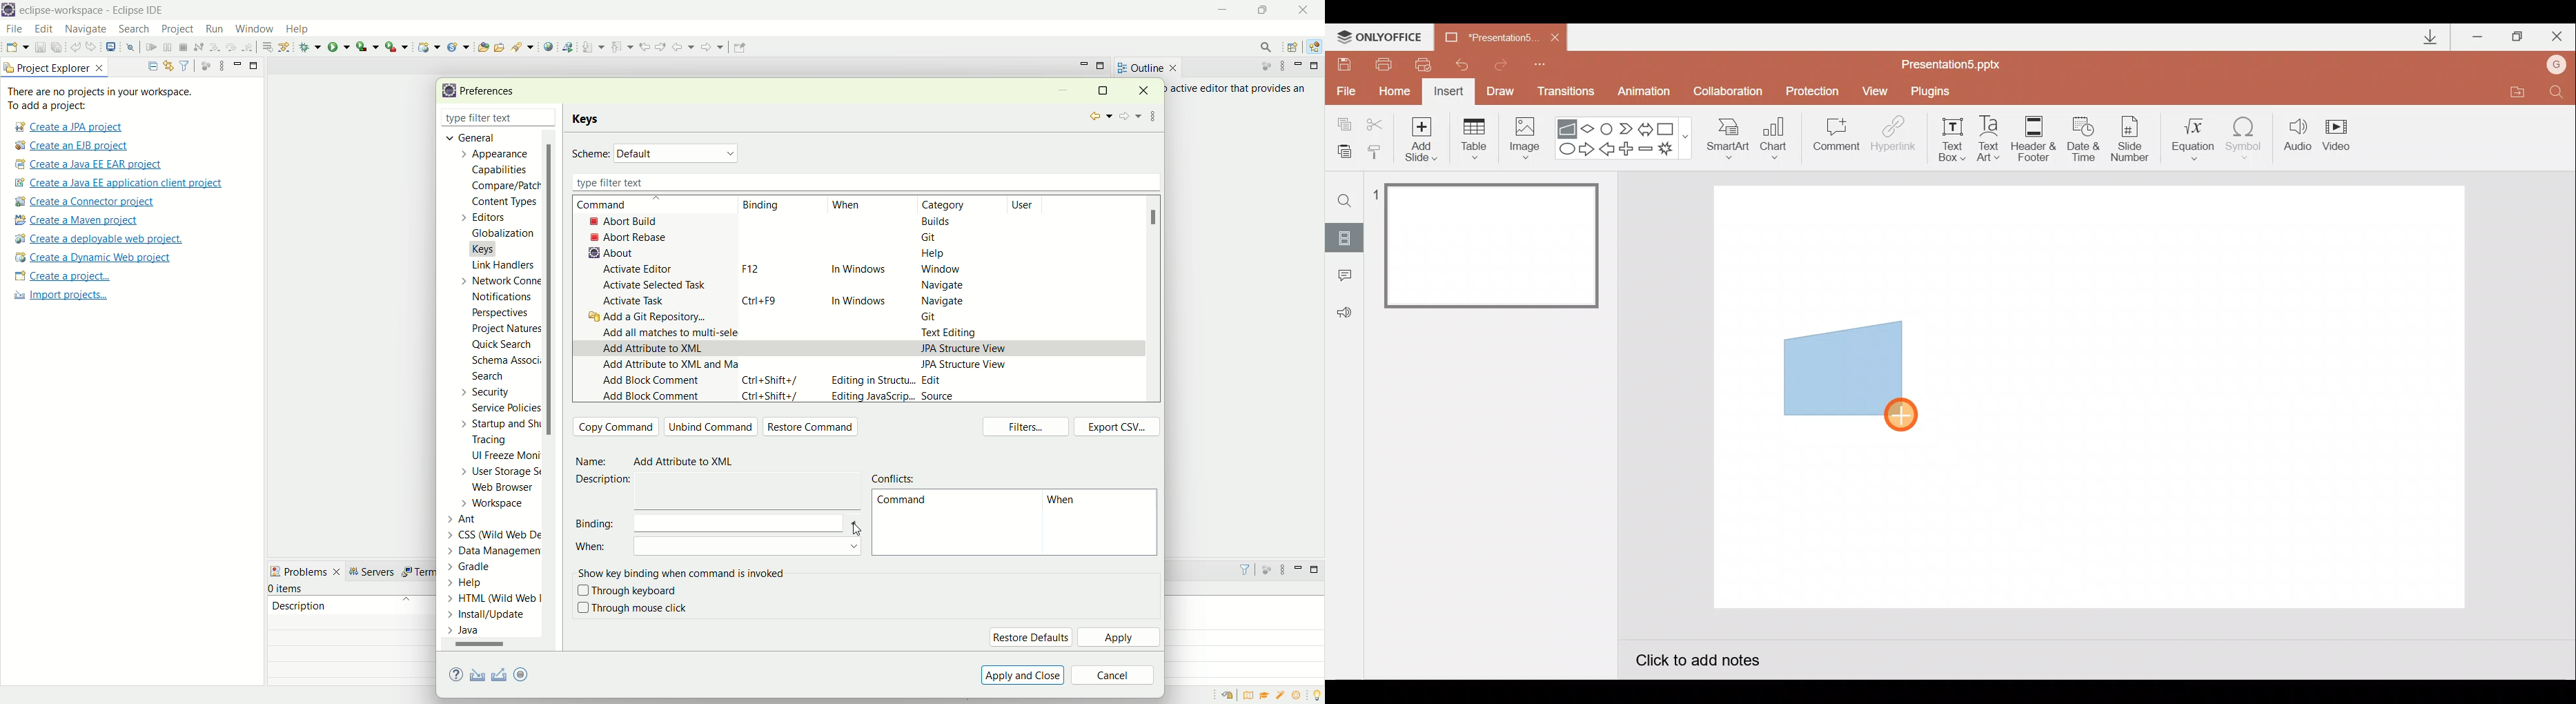 The width and height of the screenshot is (2576, 728). I want to click on keys, so click(589, 119).